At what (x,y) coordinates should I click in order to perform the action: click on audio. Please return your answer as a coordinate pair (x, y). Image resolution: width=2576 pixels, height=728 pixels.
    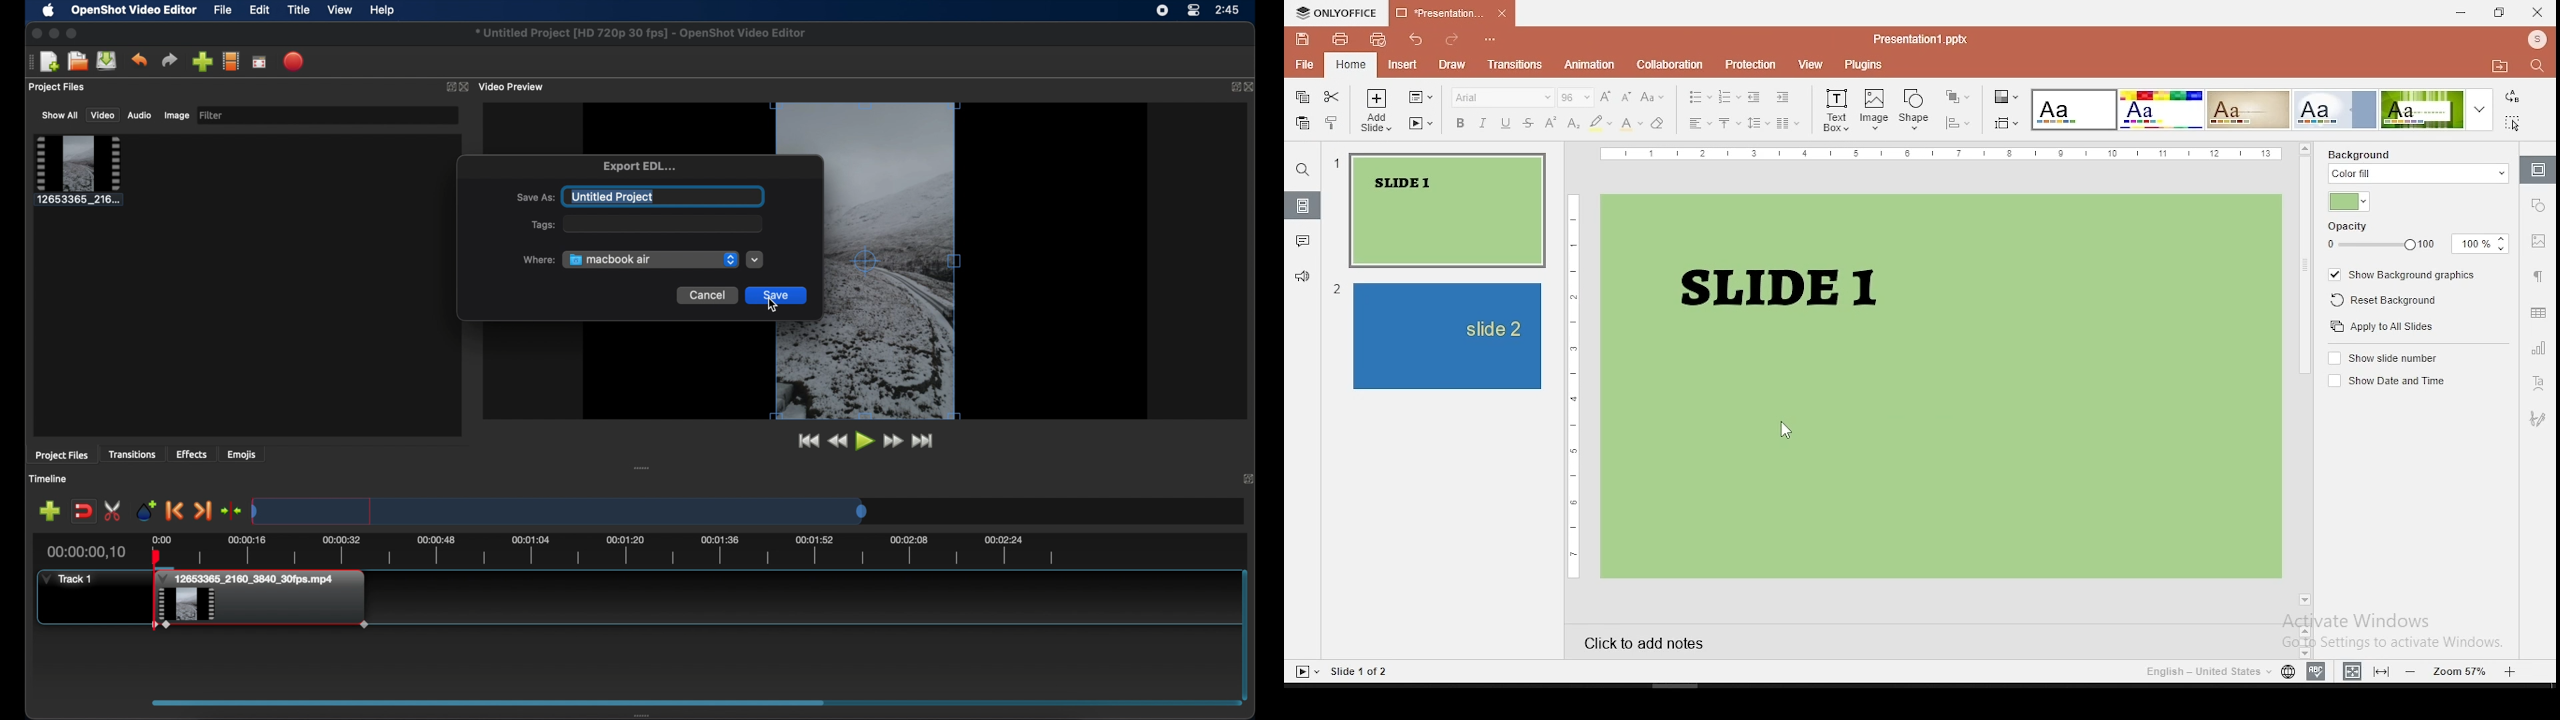
    Looking at the image, I should click on (140, 116).